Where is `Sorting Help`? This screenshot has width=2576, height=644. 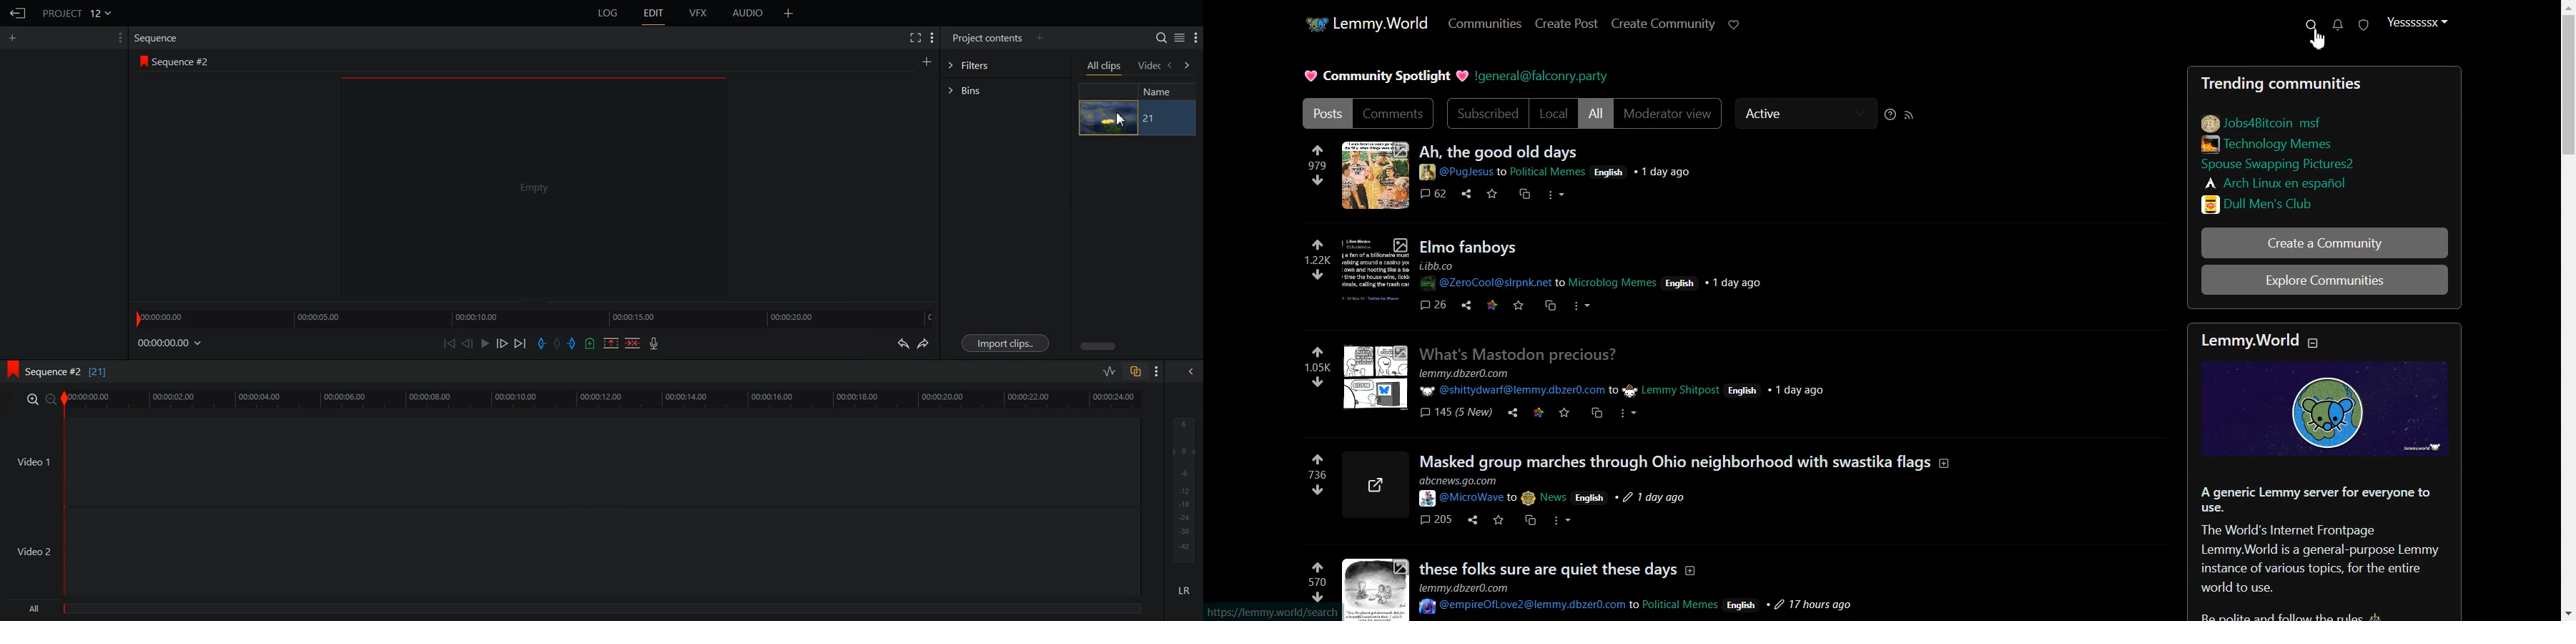 Sorting Help is located at coordinates (1890, 114).